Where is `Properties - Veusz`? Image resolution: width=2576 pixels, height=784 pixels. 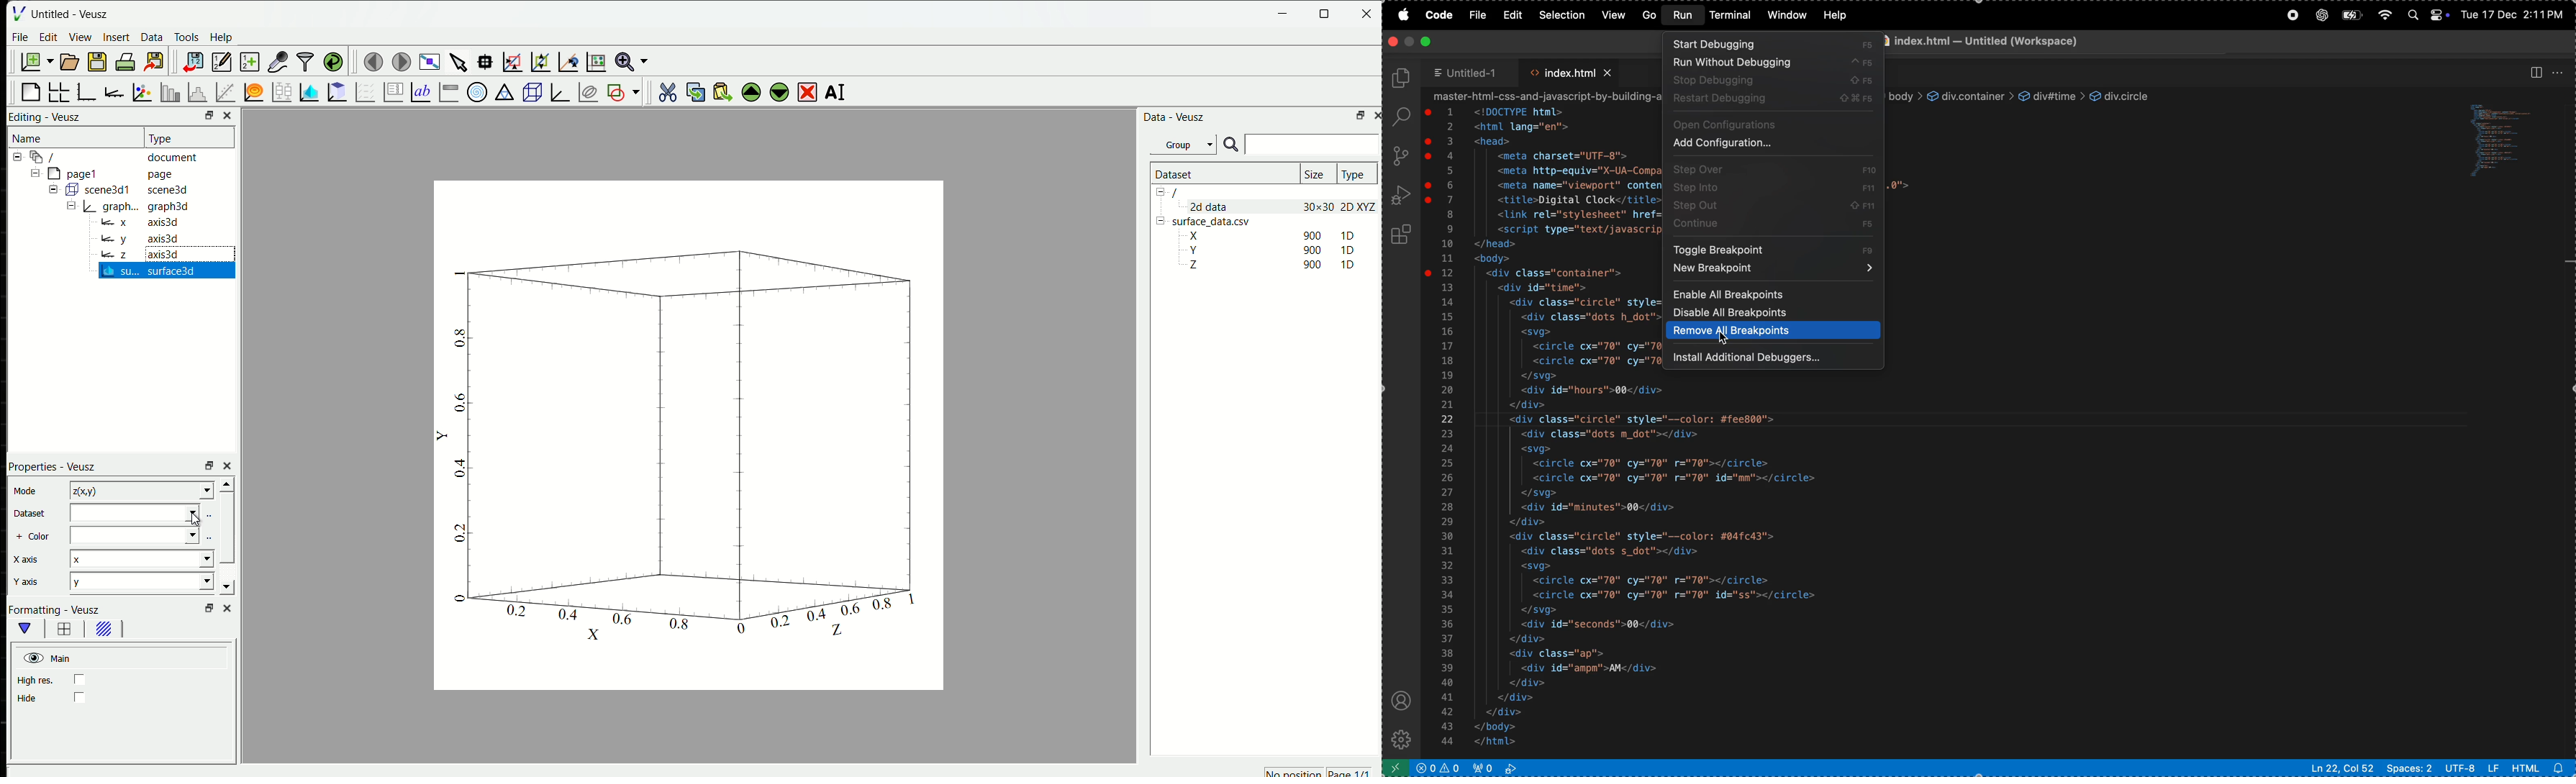
Properties - Veusz is located at coordinates (54, 468).